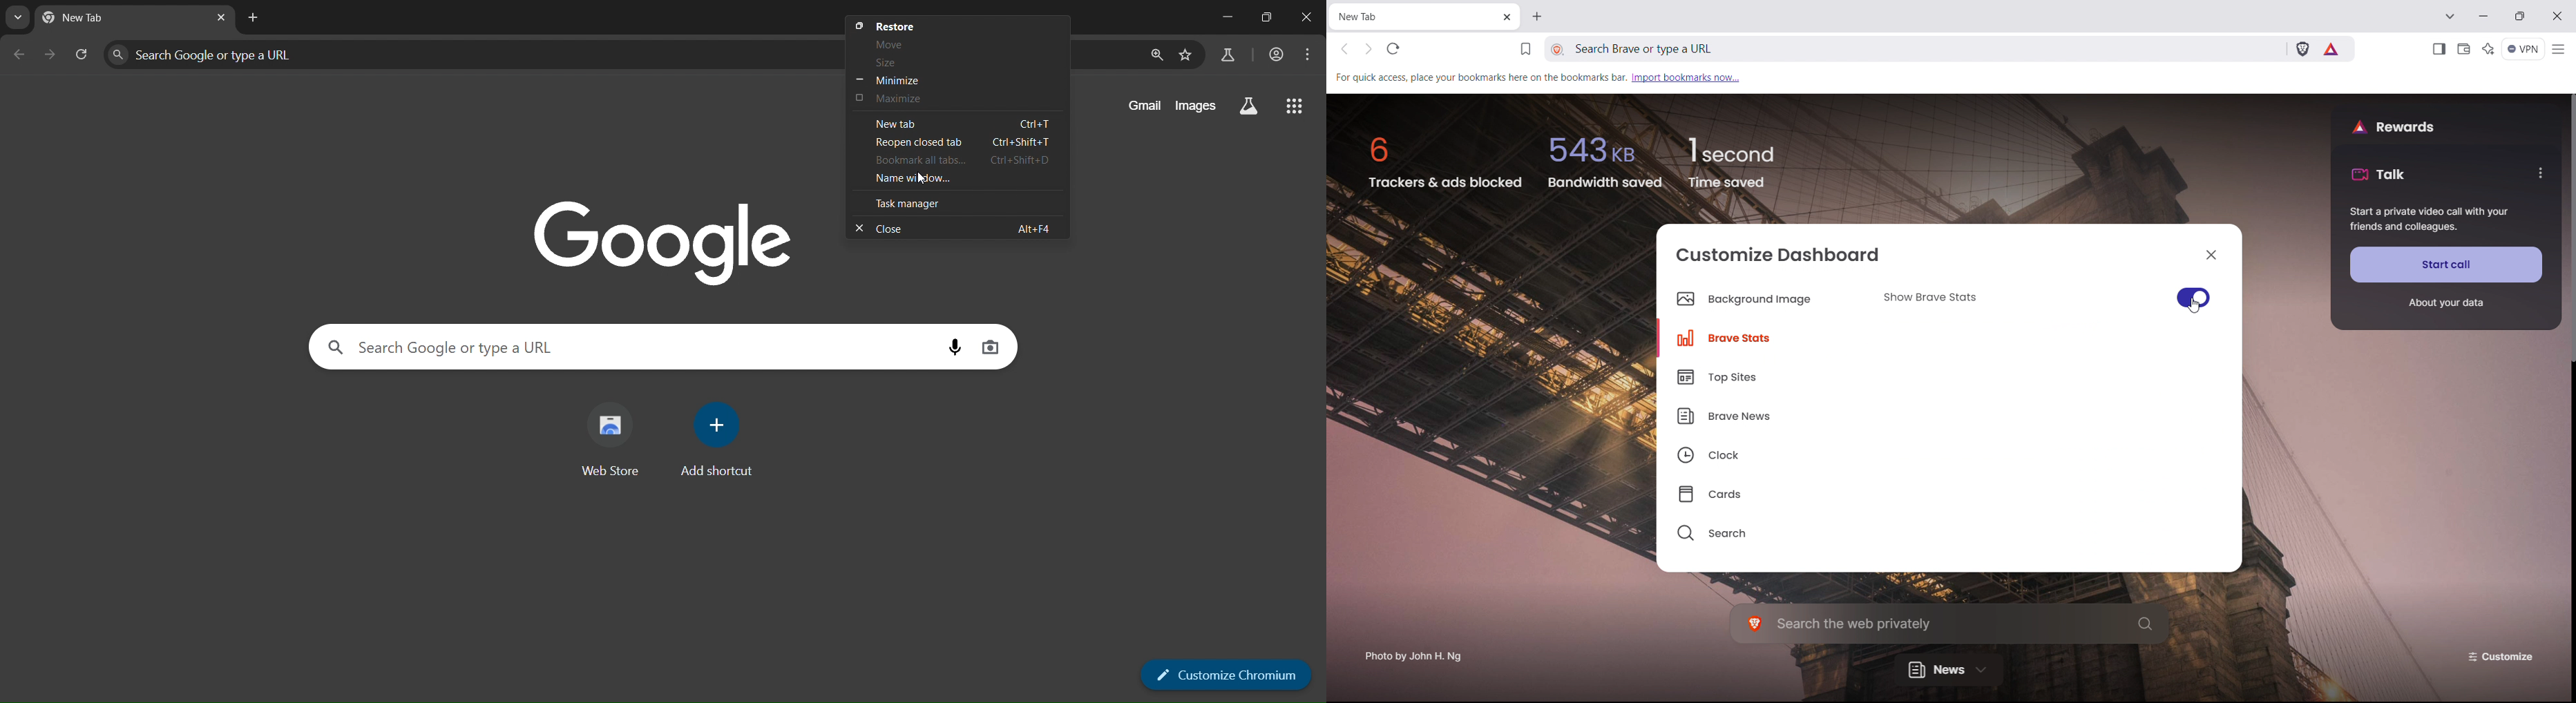 This screenshot has height=728, width=2576. What do you see at coordinates (2504, 655) in the screenshot?
I see `customize` at bounding box center [2504, 655].